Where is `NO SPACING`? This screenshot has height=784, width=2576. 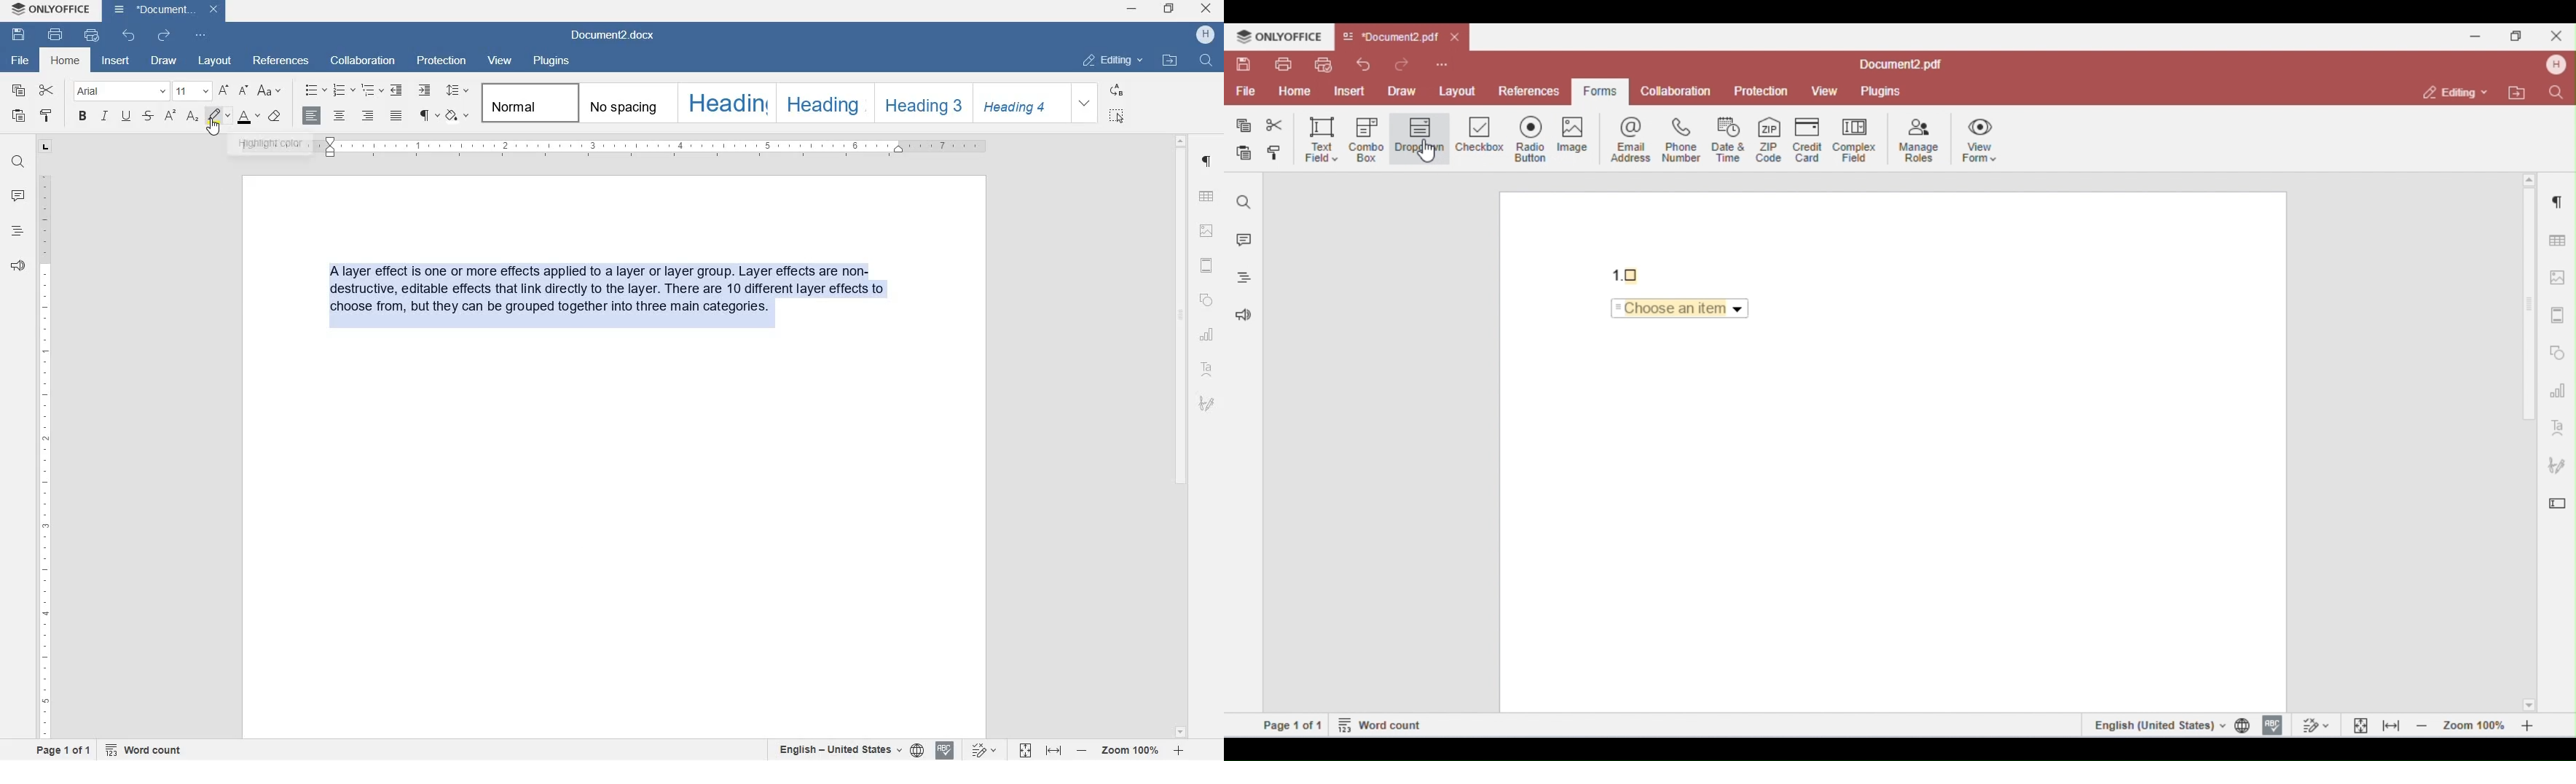 NO SPACING is located at coordinates (625, 104).